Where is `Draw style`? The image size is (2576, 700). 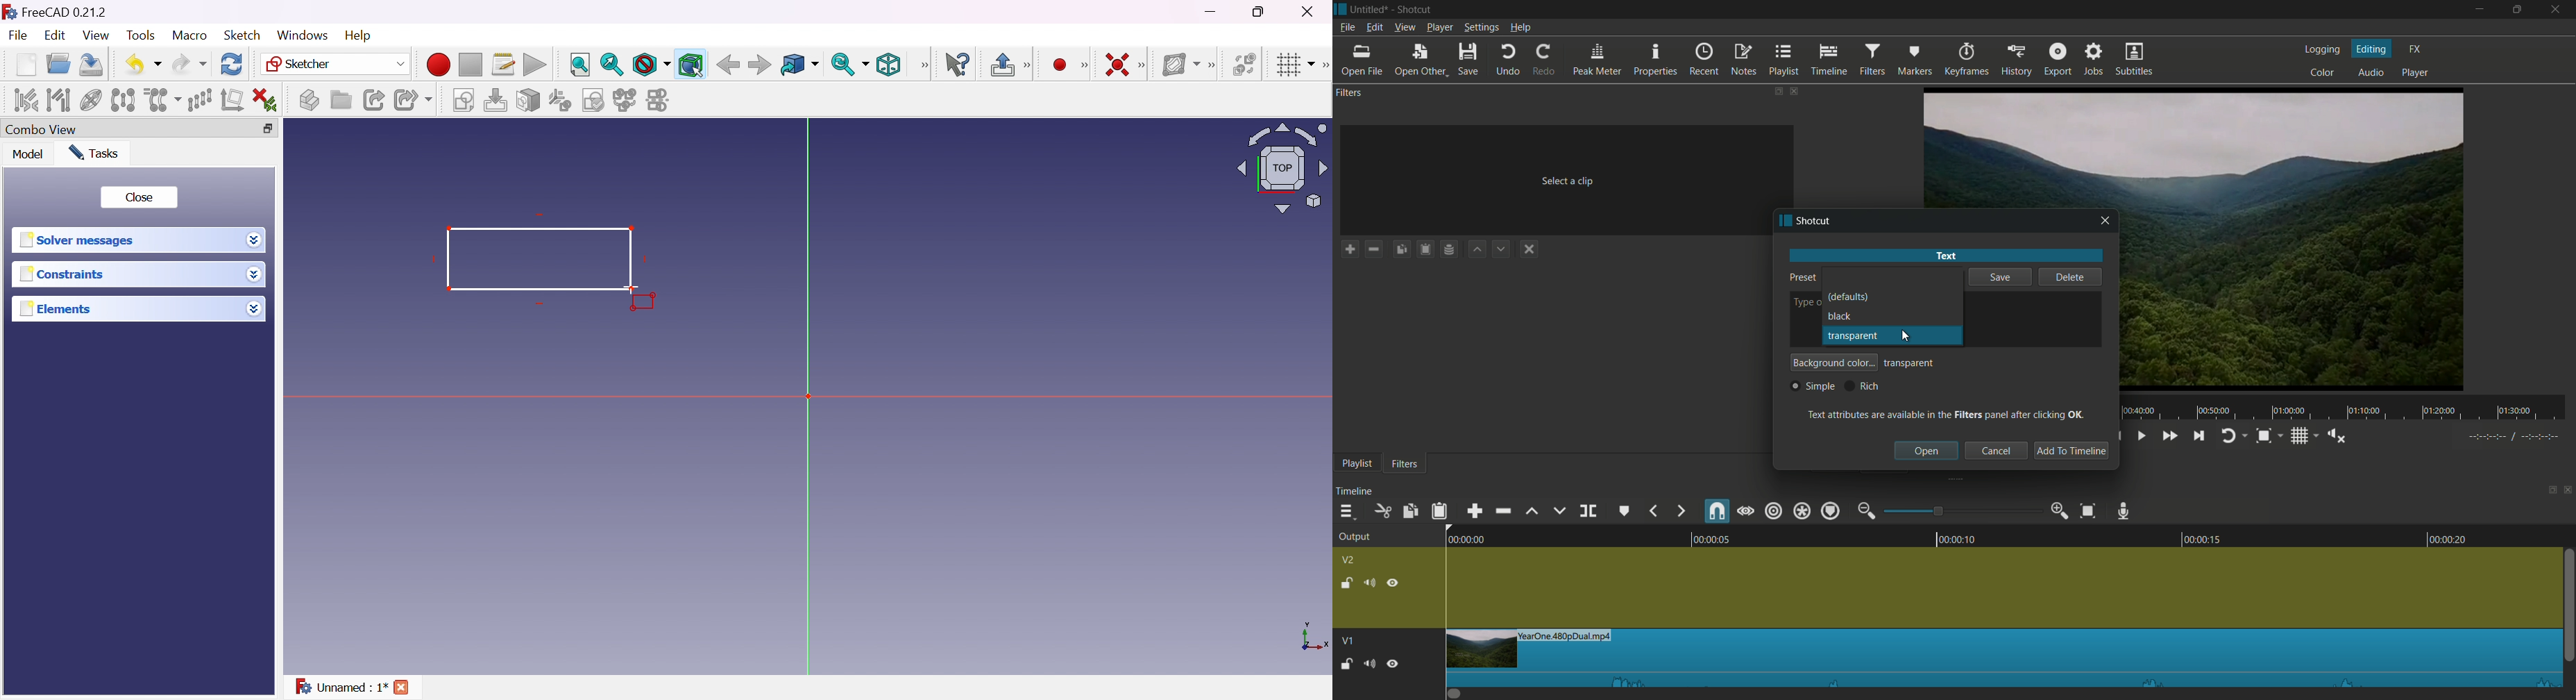
Draw style is located at coordinates (650, 65).